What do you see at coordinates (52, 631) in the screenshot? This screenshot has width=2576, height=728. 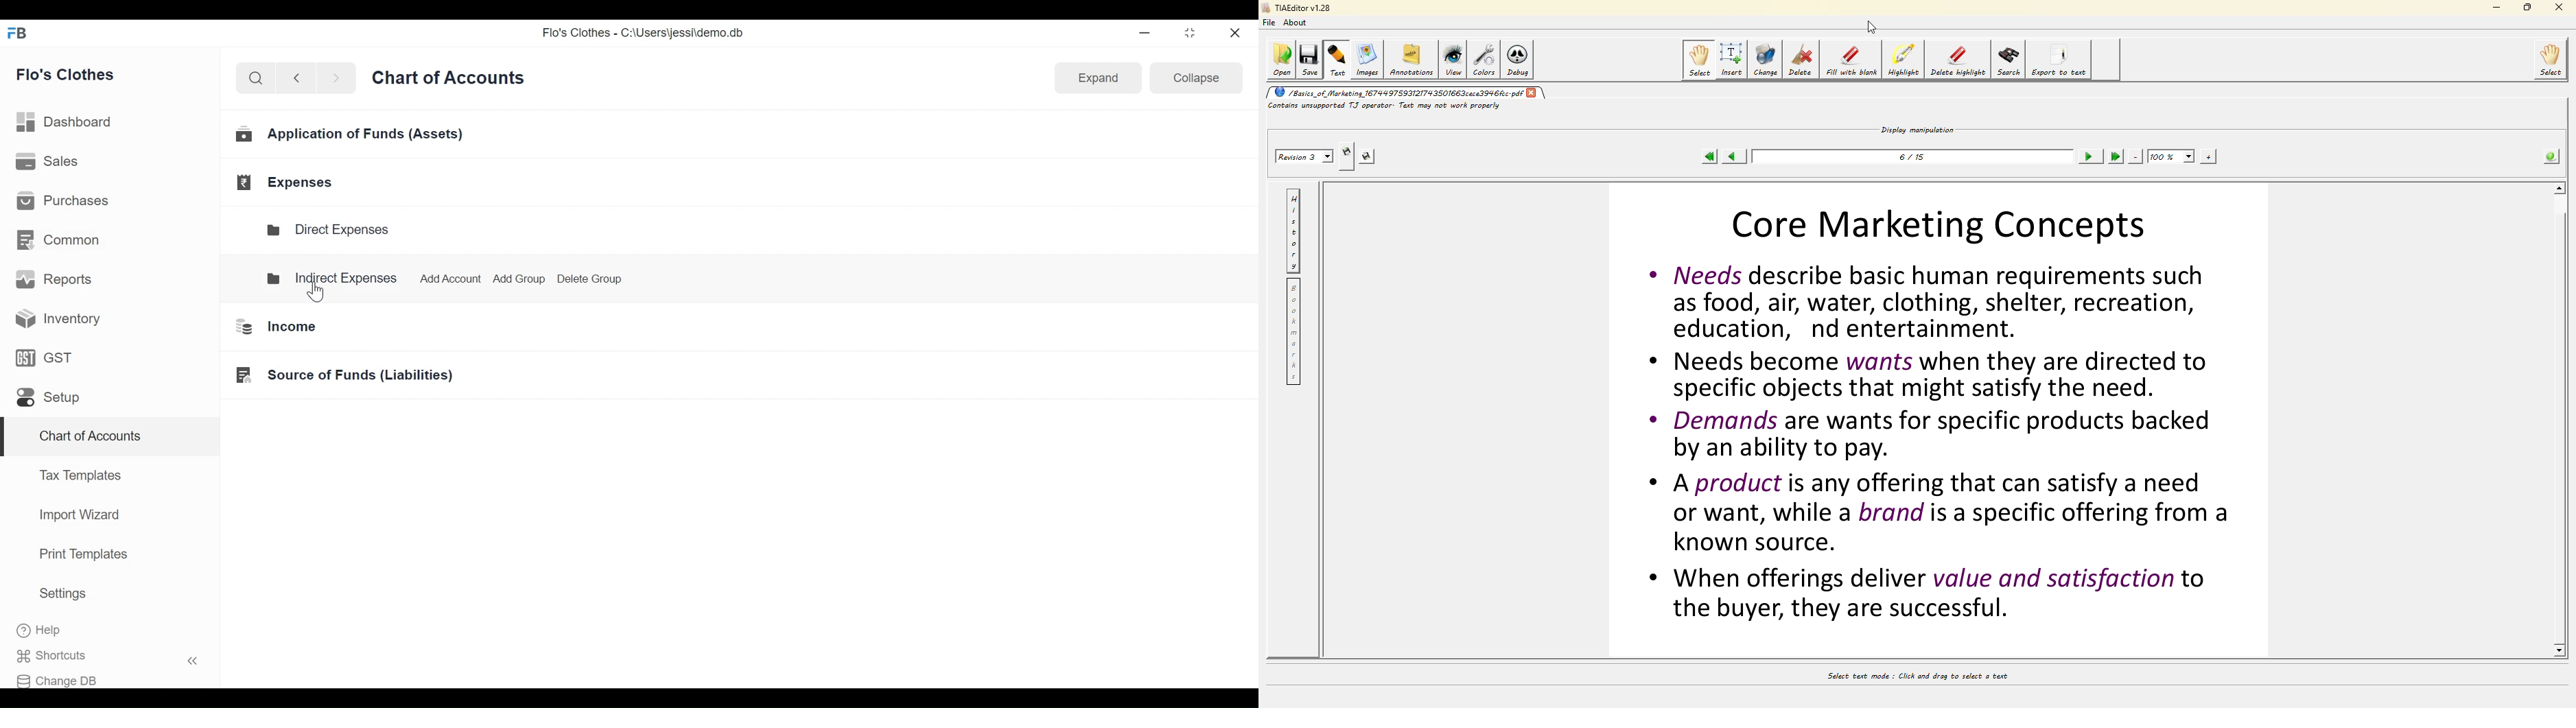 I see `Help` at bounding box center [52, 631].